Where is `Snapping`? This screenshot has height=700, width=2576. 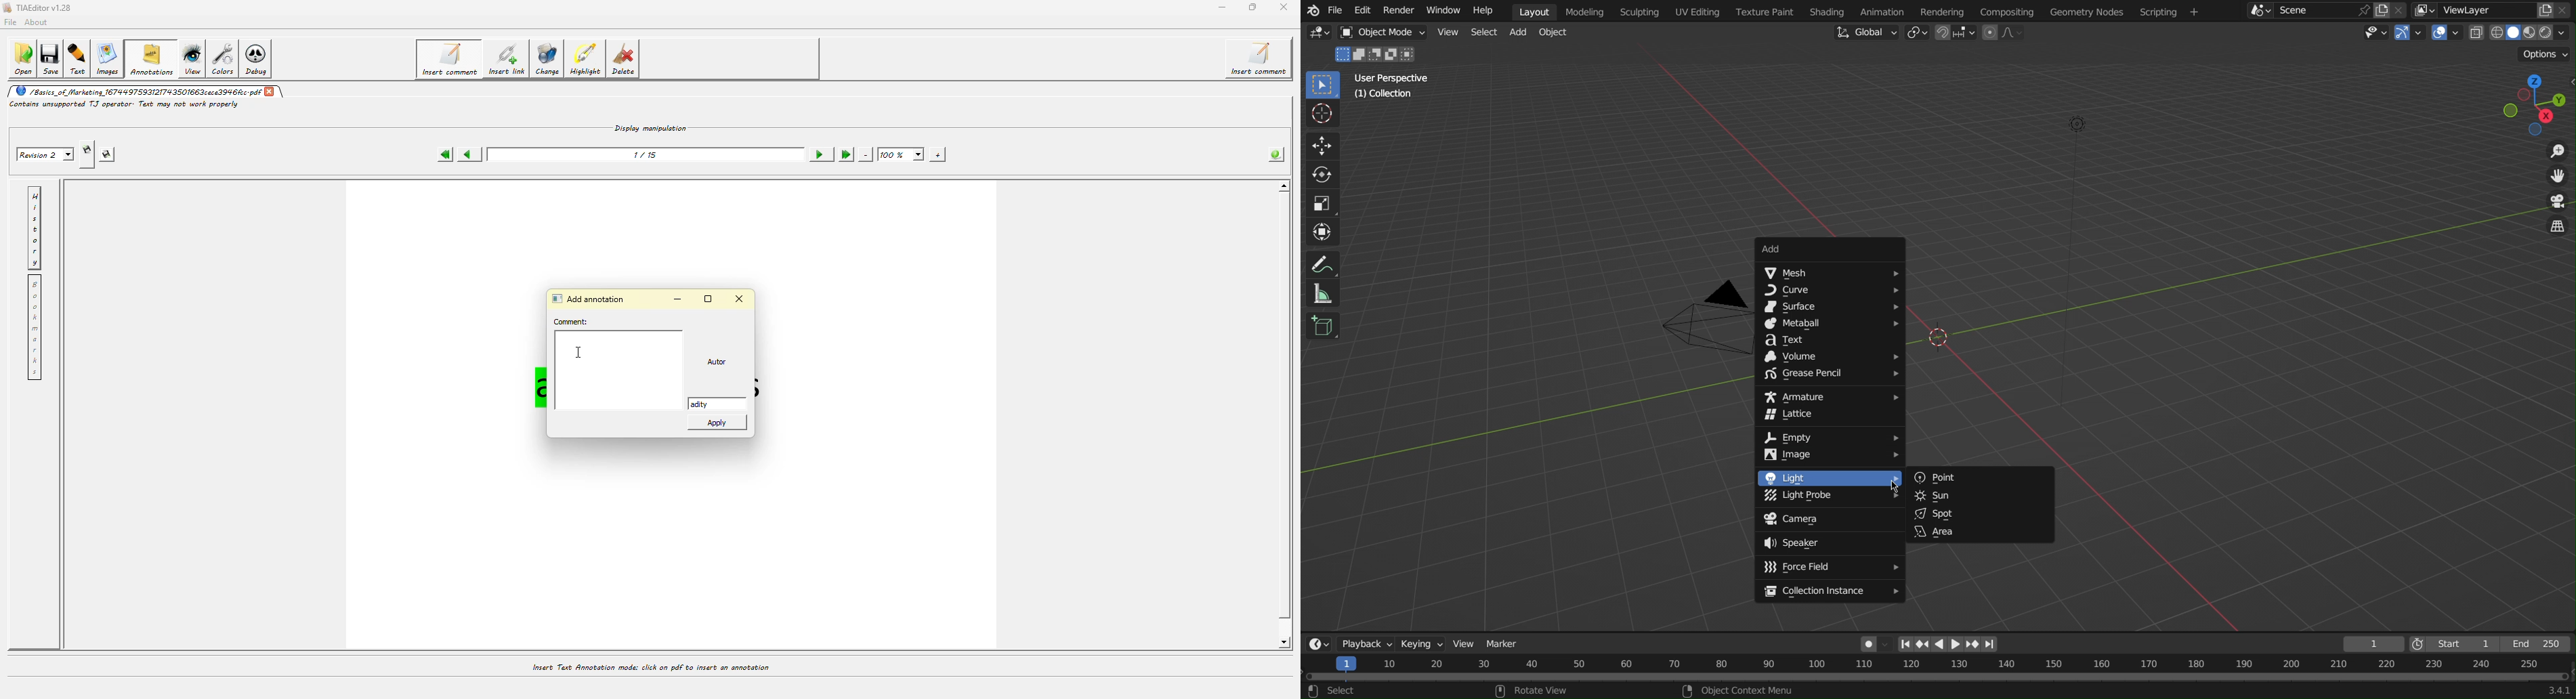 Snapping is located at coordinates (1956, 34).